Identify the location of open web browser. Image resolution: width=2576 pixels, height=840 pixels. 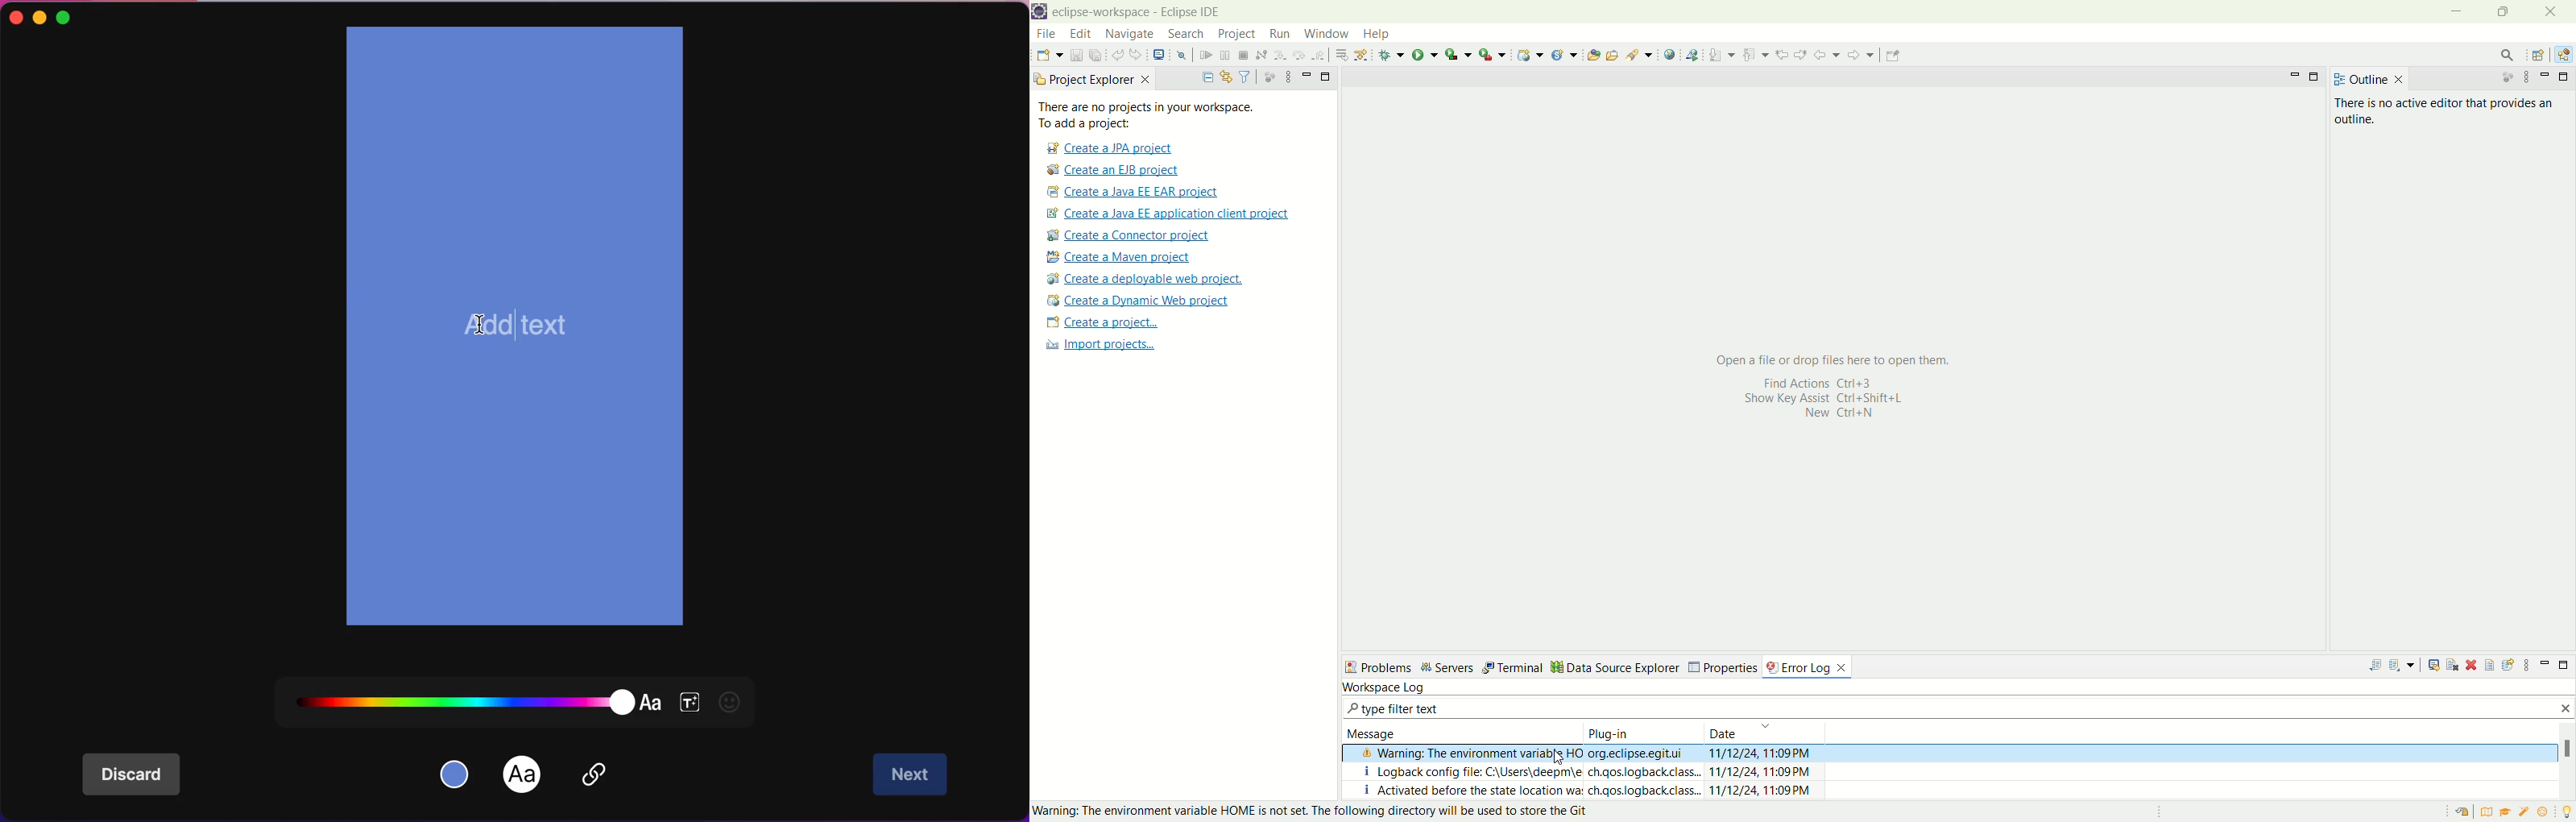
(1670, 55).